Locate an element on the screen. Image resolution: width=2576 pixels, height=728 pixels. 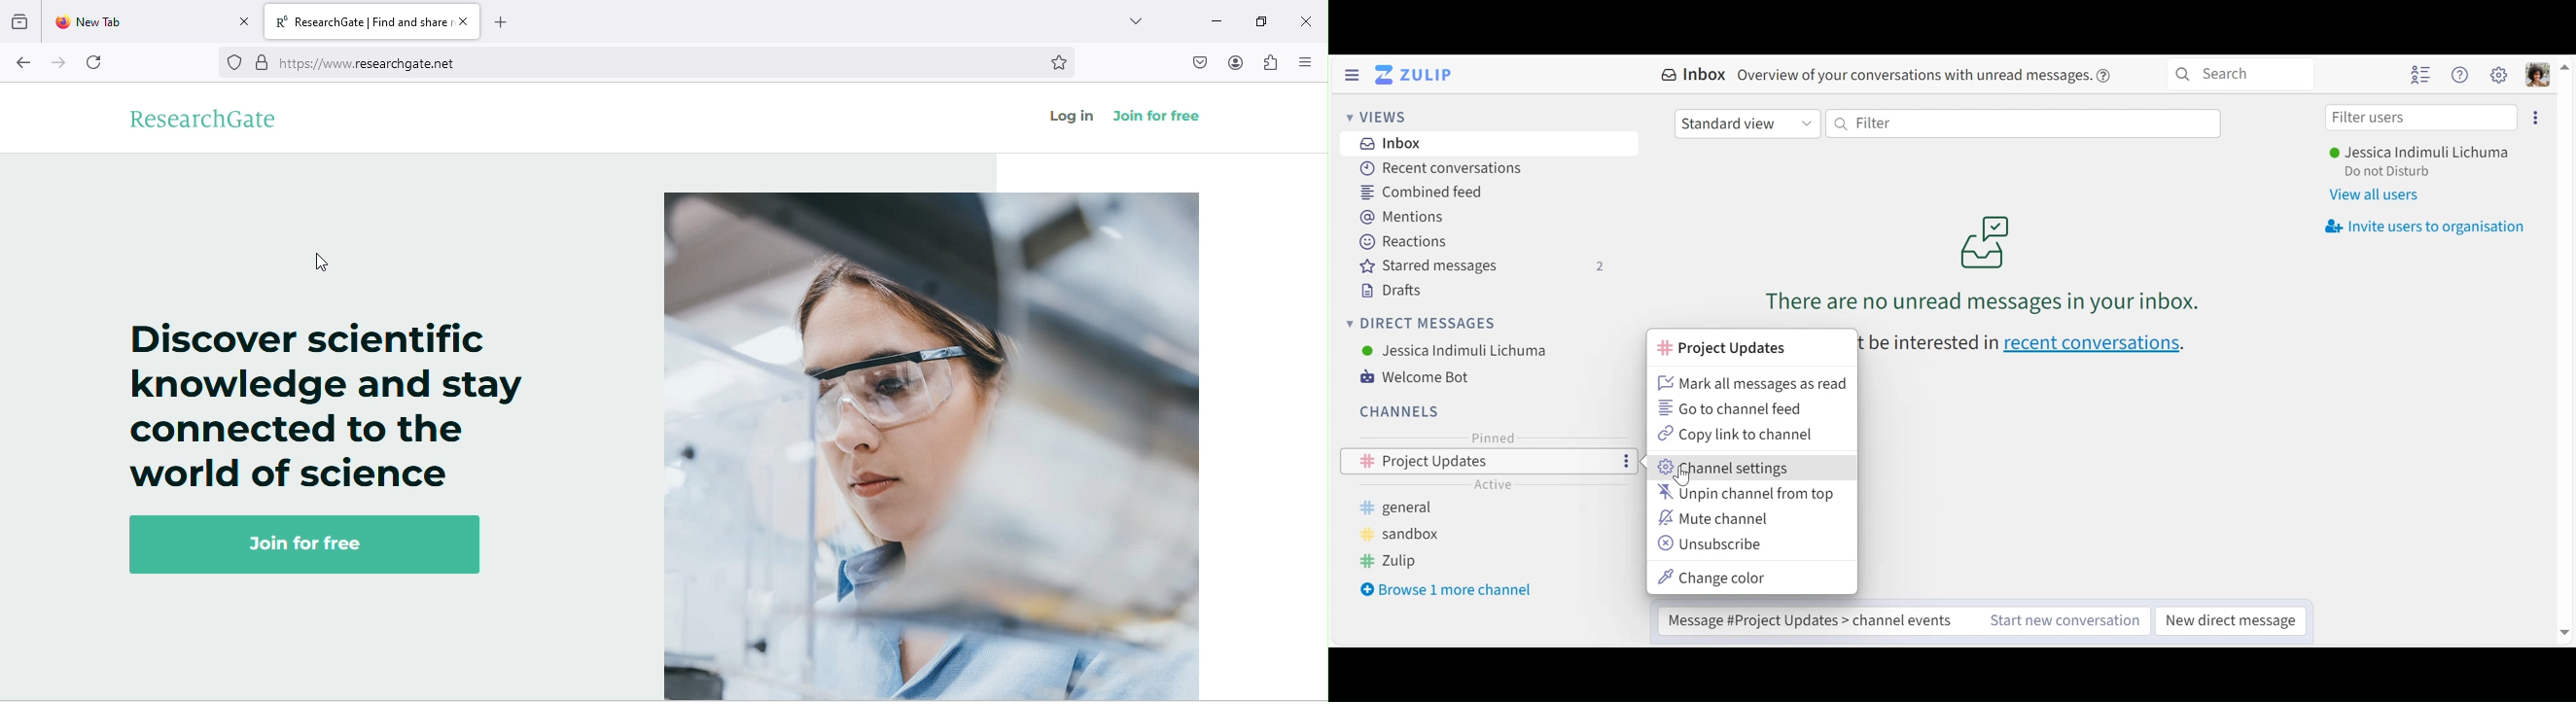
Recent Conversations is located at coordinates (1442, 168).